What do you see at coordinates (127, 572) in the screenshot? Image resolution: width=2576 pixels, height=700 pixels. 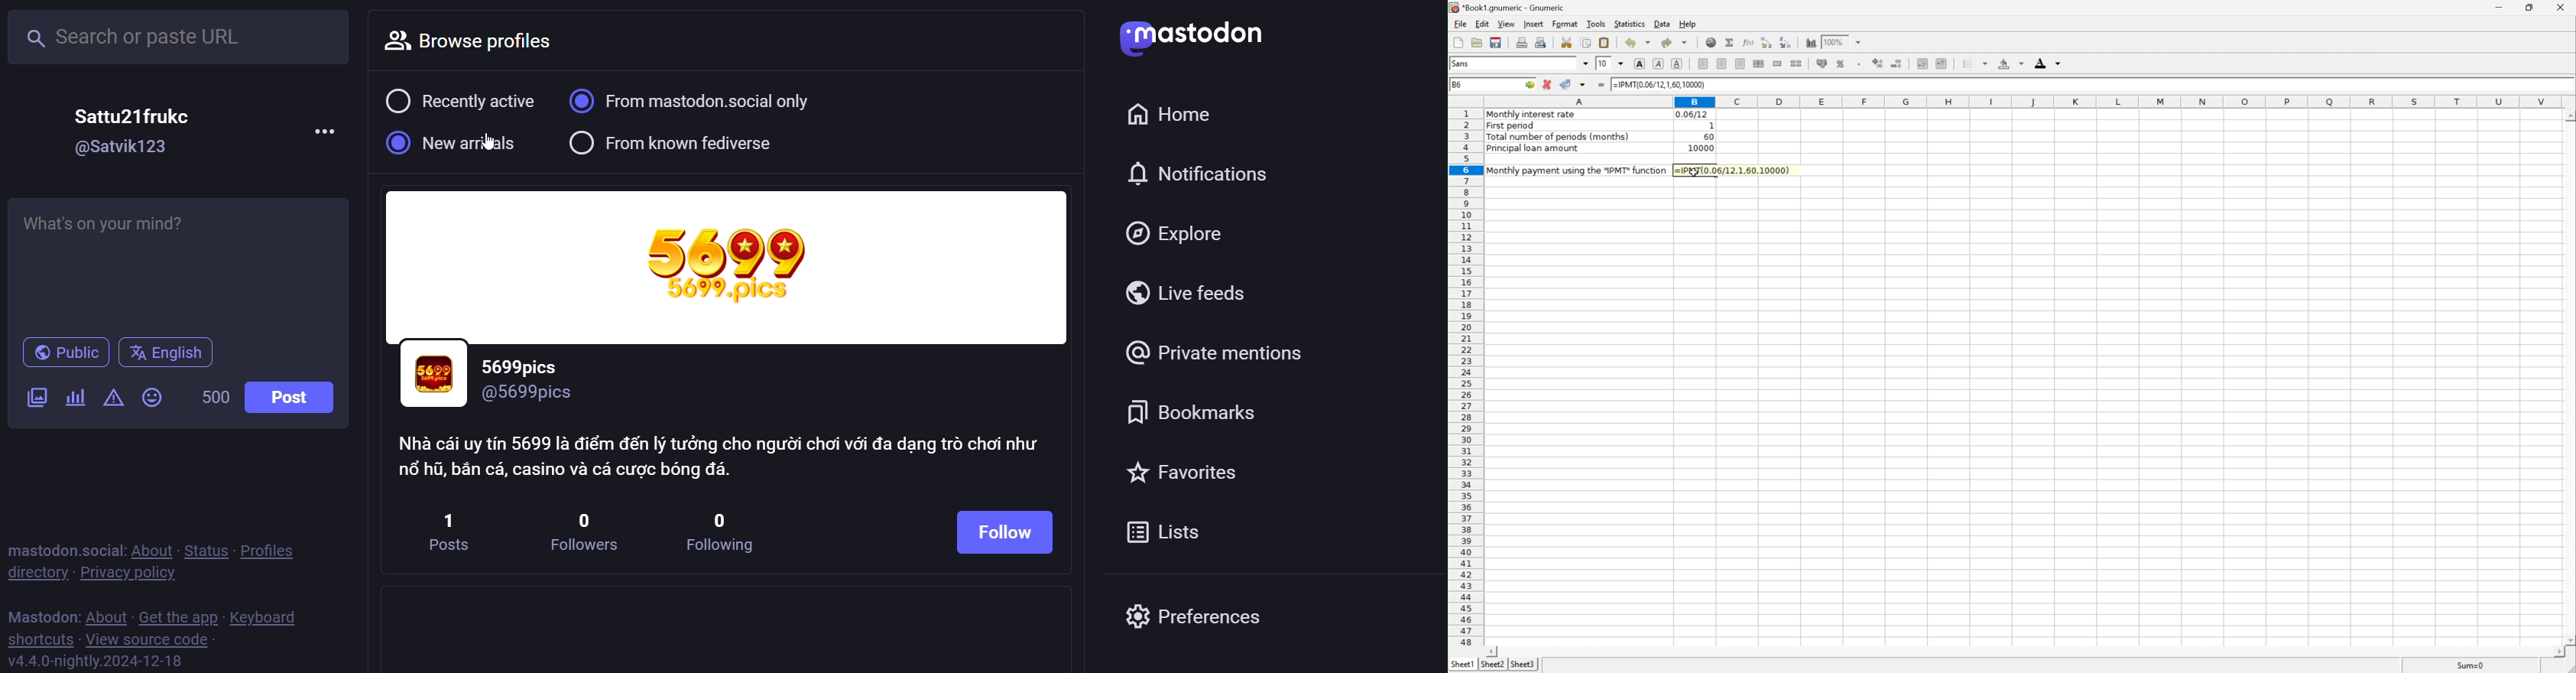 I see `privacy policy` at bounding box center [127, 572].